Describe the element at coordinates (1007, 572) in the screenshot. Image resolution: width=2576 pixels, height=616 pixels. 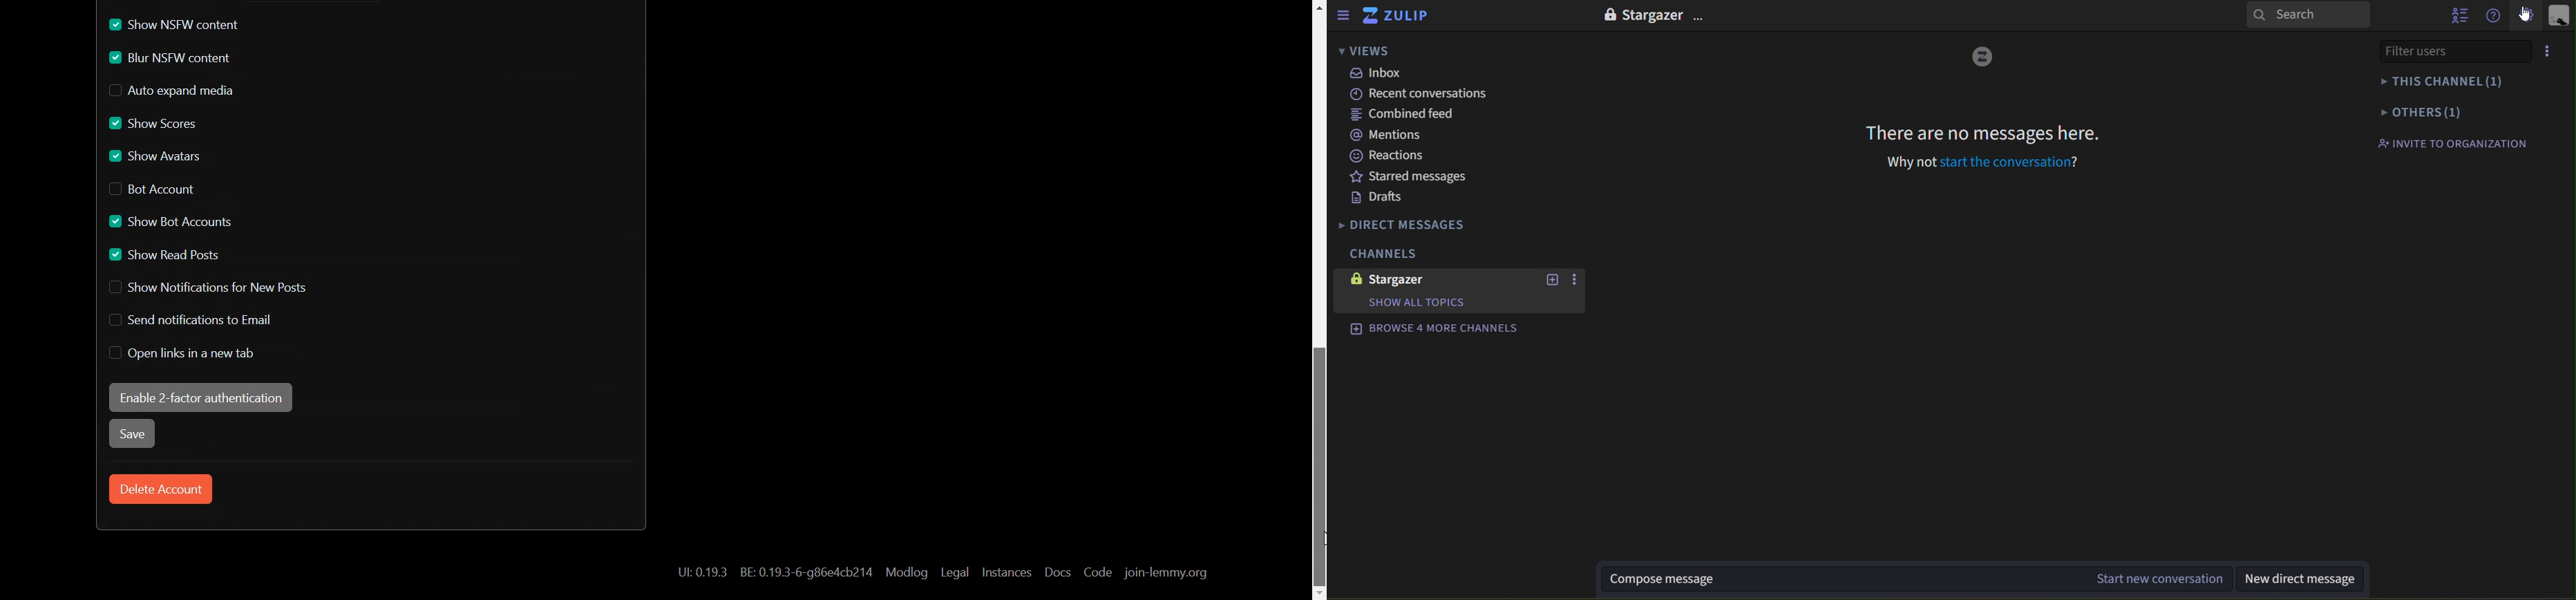
I see `Instances` at that location.